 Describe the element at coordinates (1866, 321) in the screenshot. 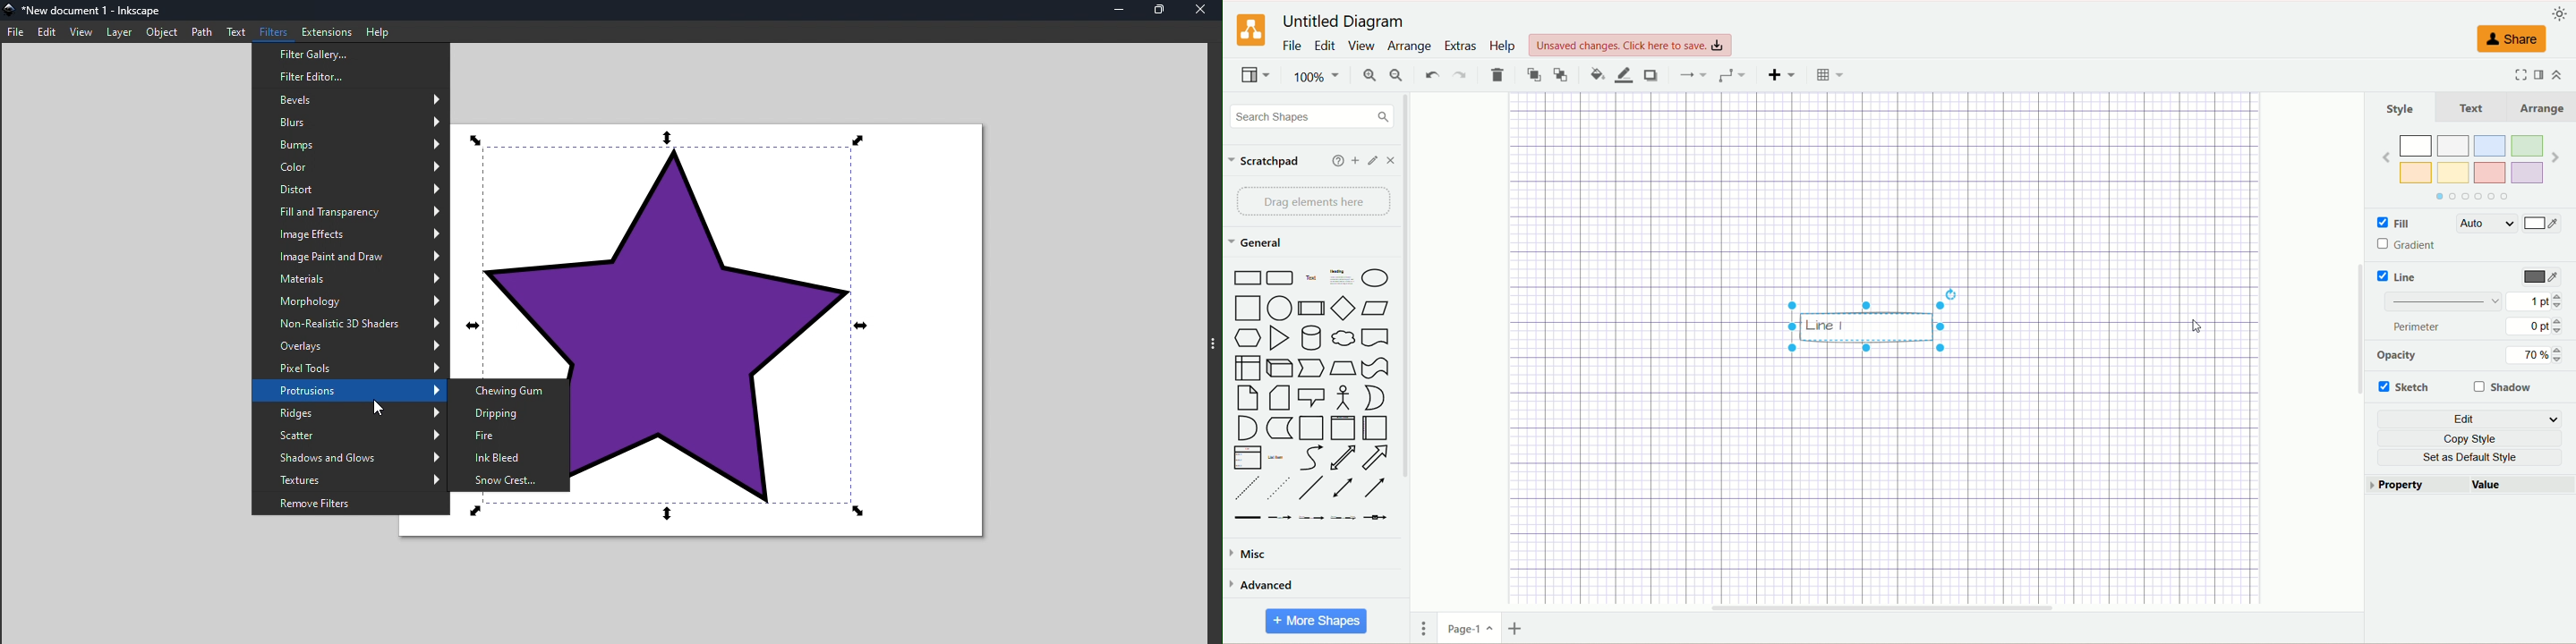

I see `` at that location.